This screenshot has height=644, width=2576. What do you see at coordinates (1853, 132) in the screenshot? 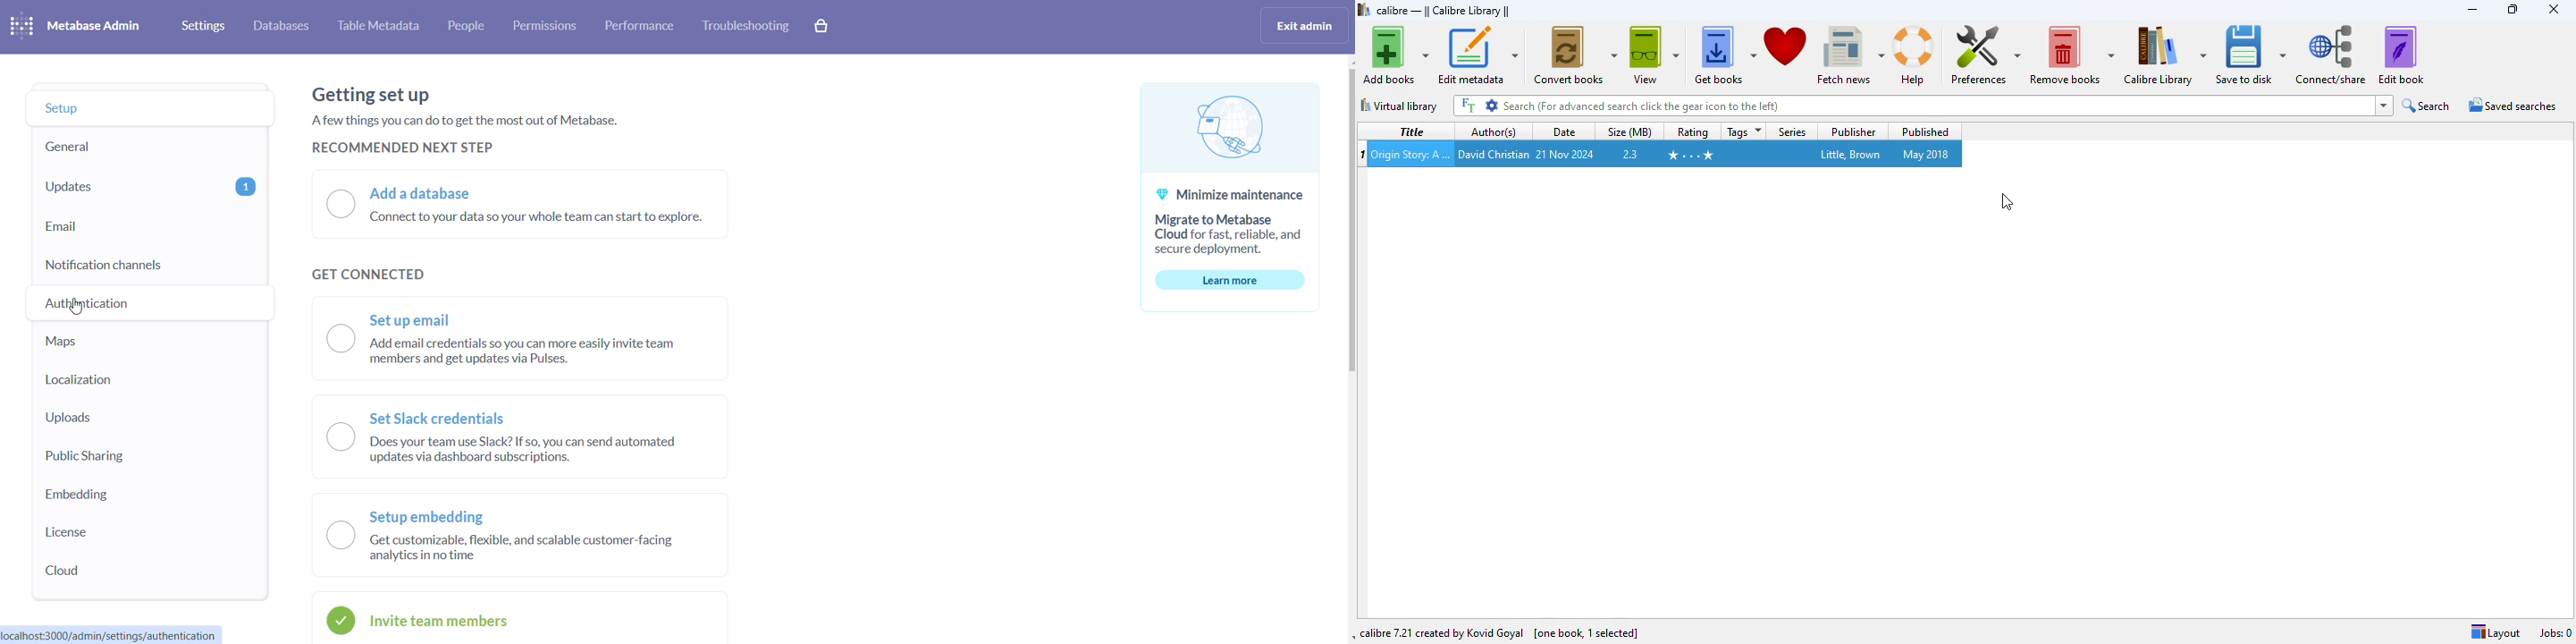
I see `publisher` at bounding box center [1853, 132].